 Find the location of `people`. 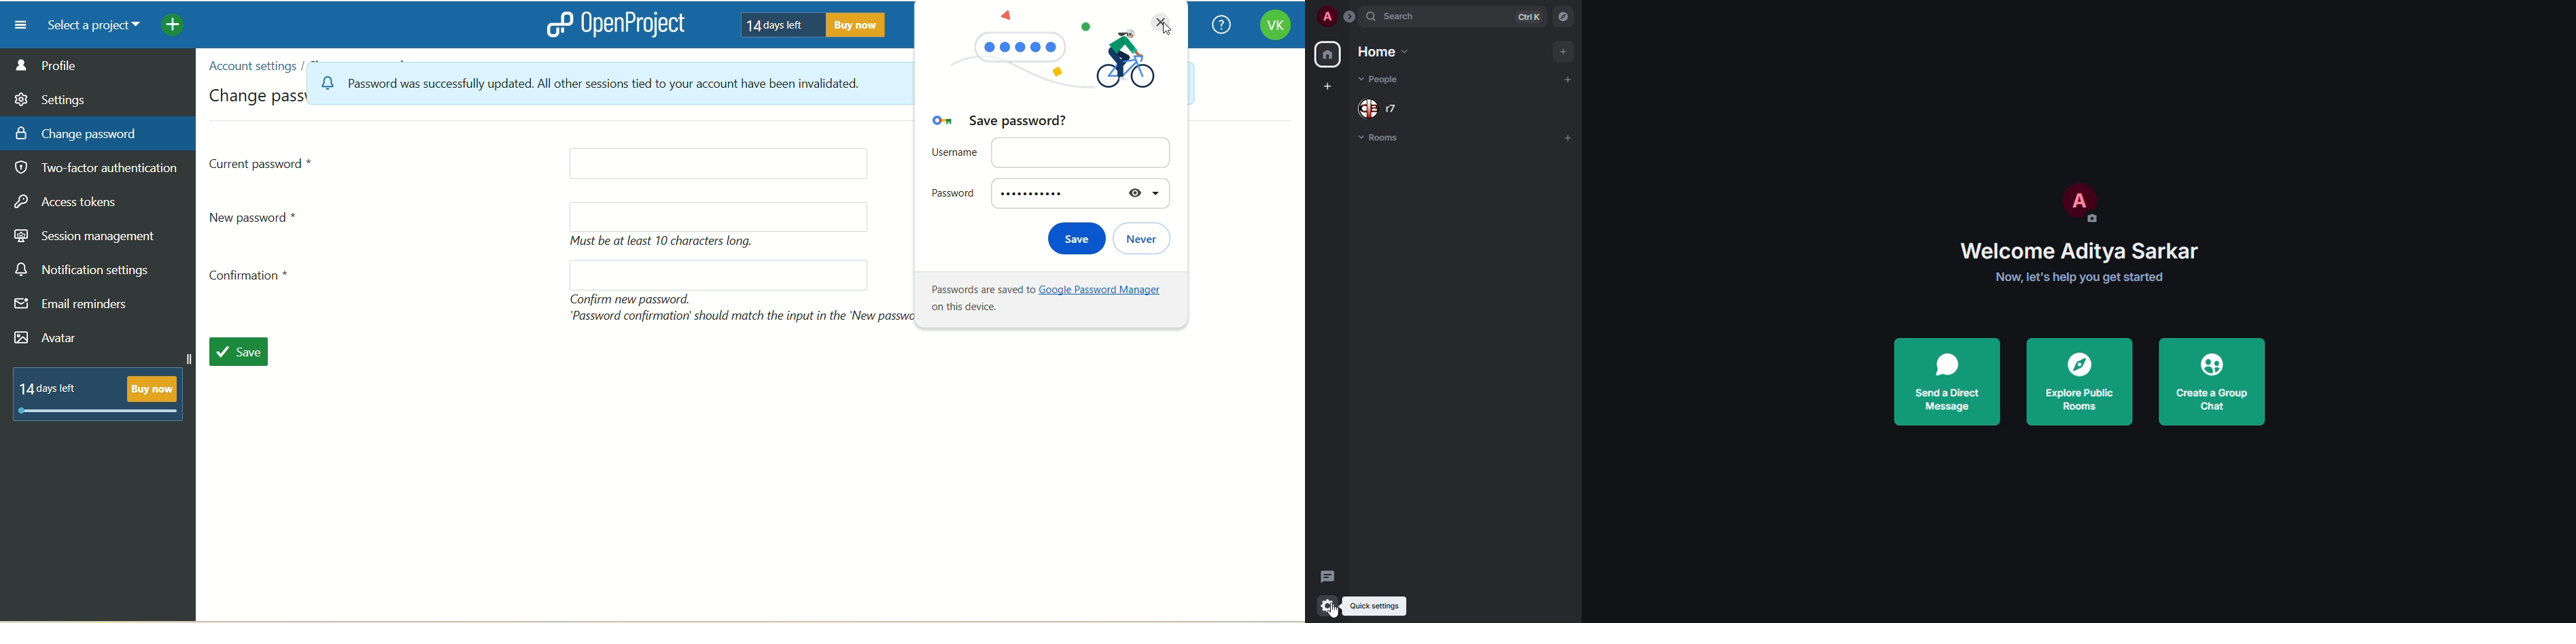

people is located at coordinates (1379, 107).